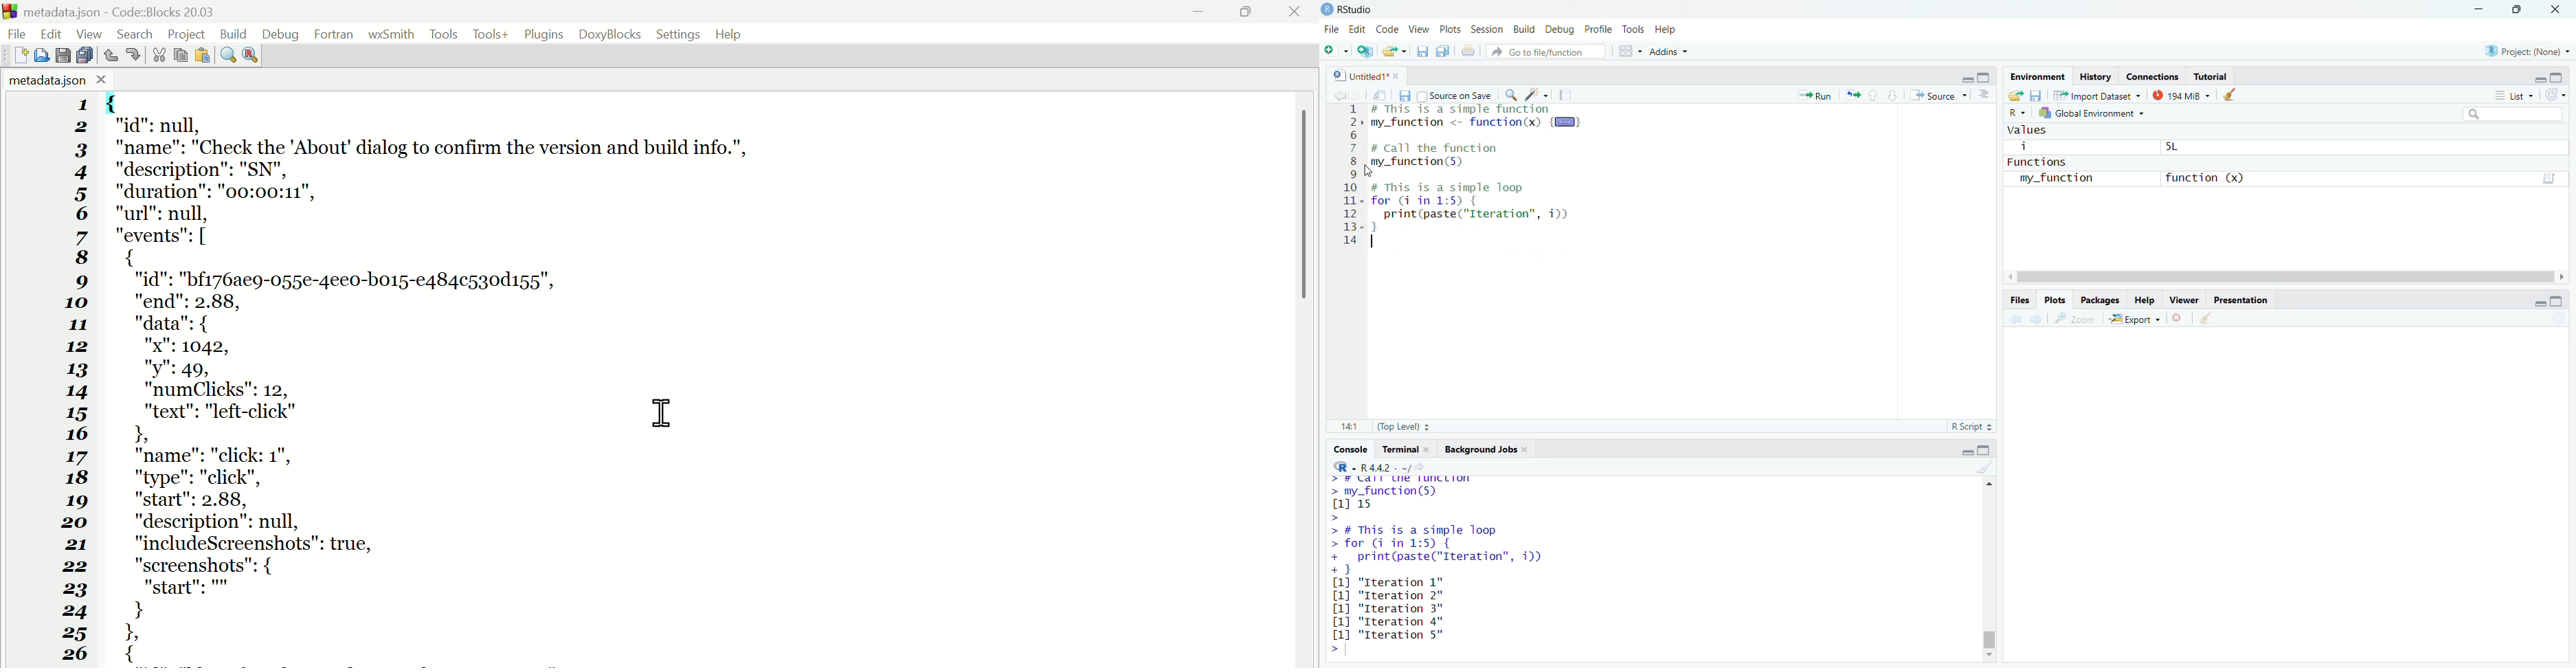  I want to click on save current document, so click(1423, 50).